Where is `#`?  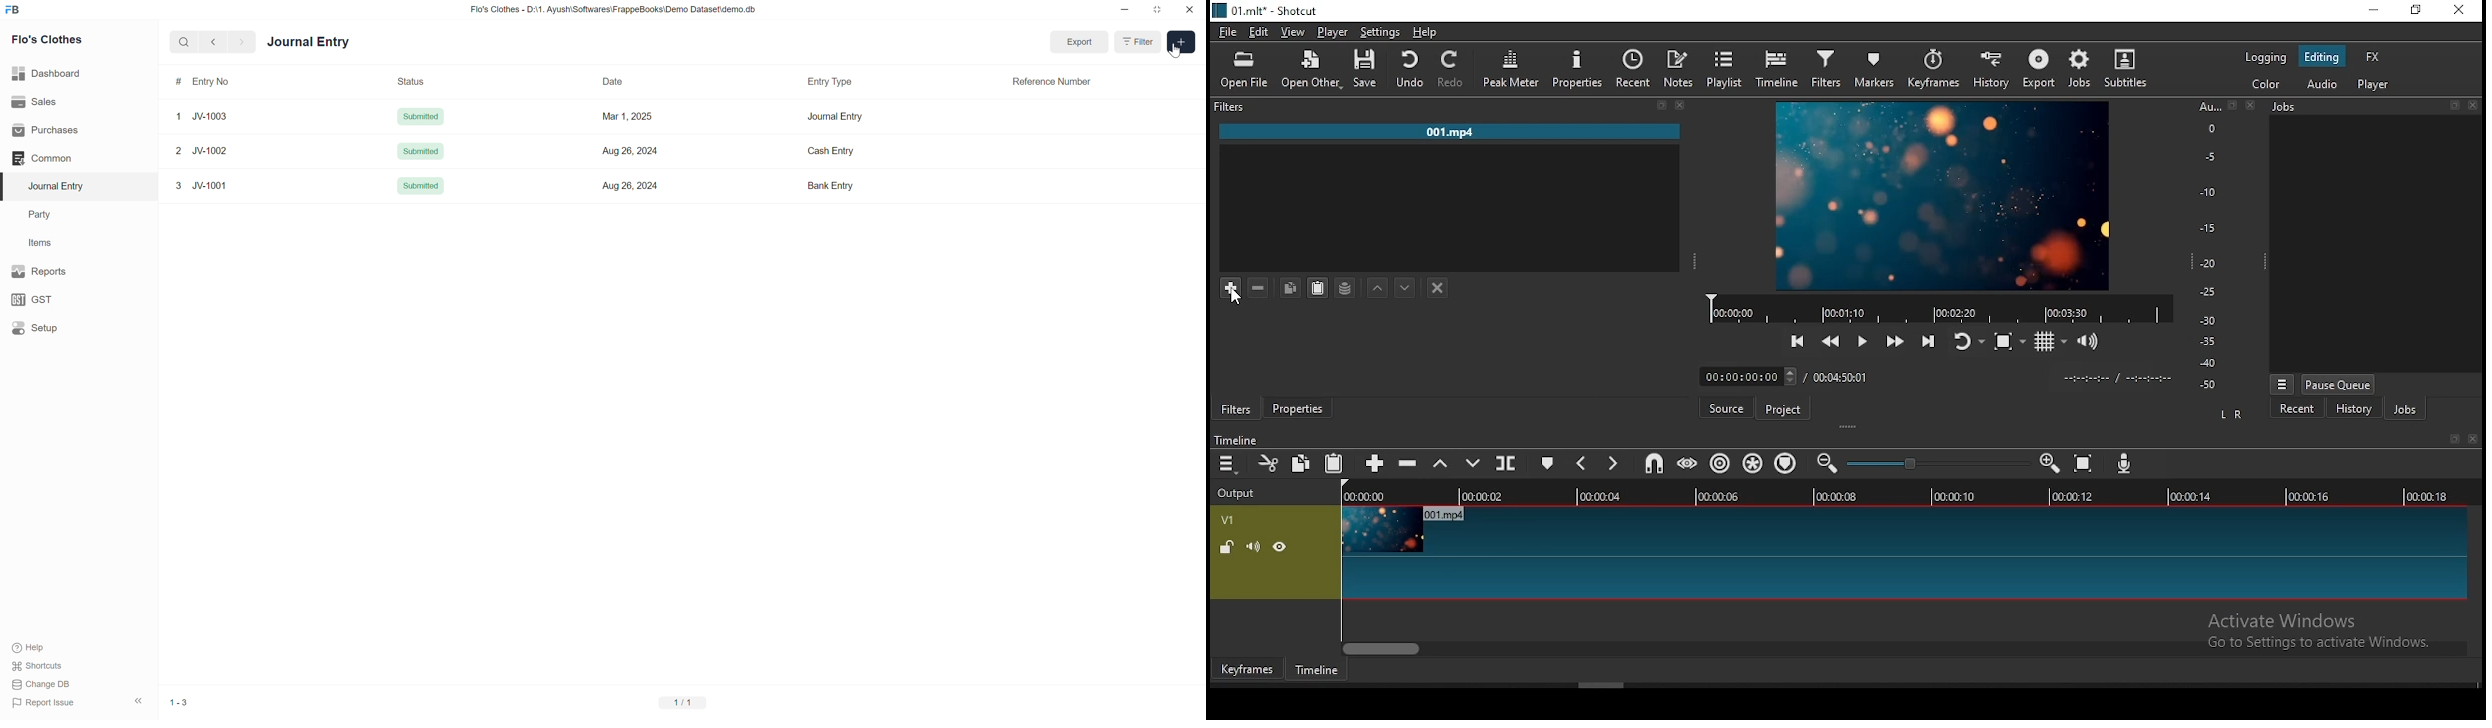 # is located at coordinates (179, 82).